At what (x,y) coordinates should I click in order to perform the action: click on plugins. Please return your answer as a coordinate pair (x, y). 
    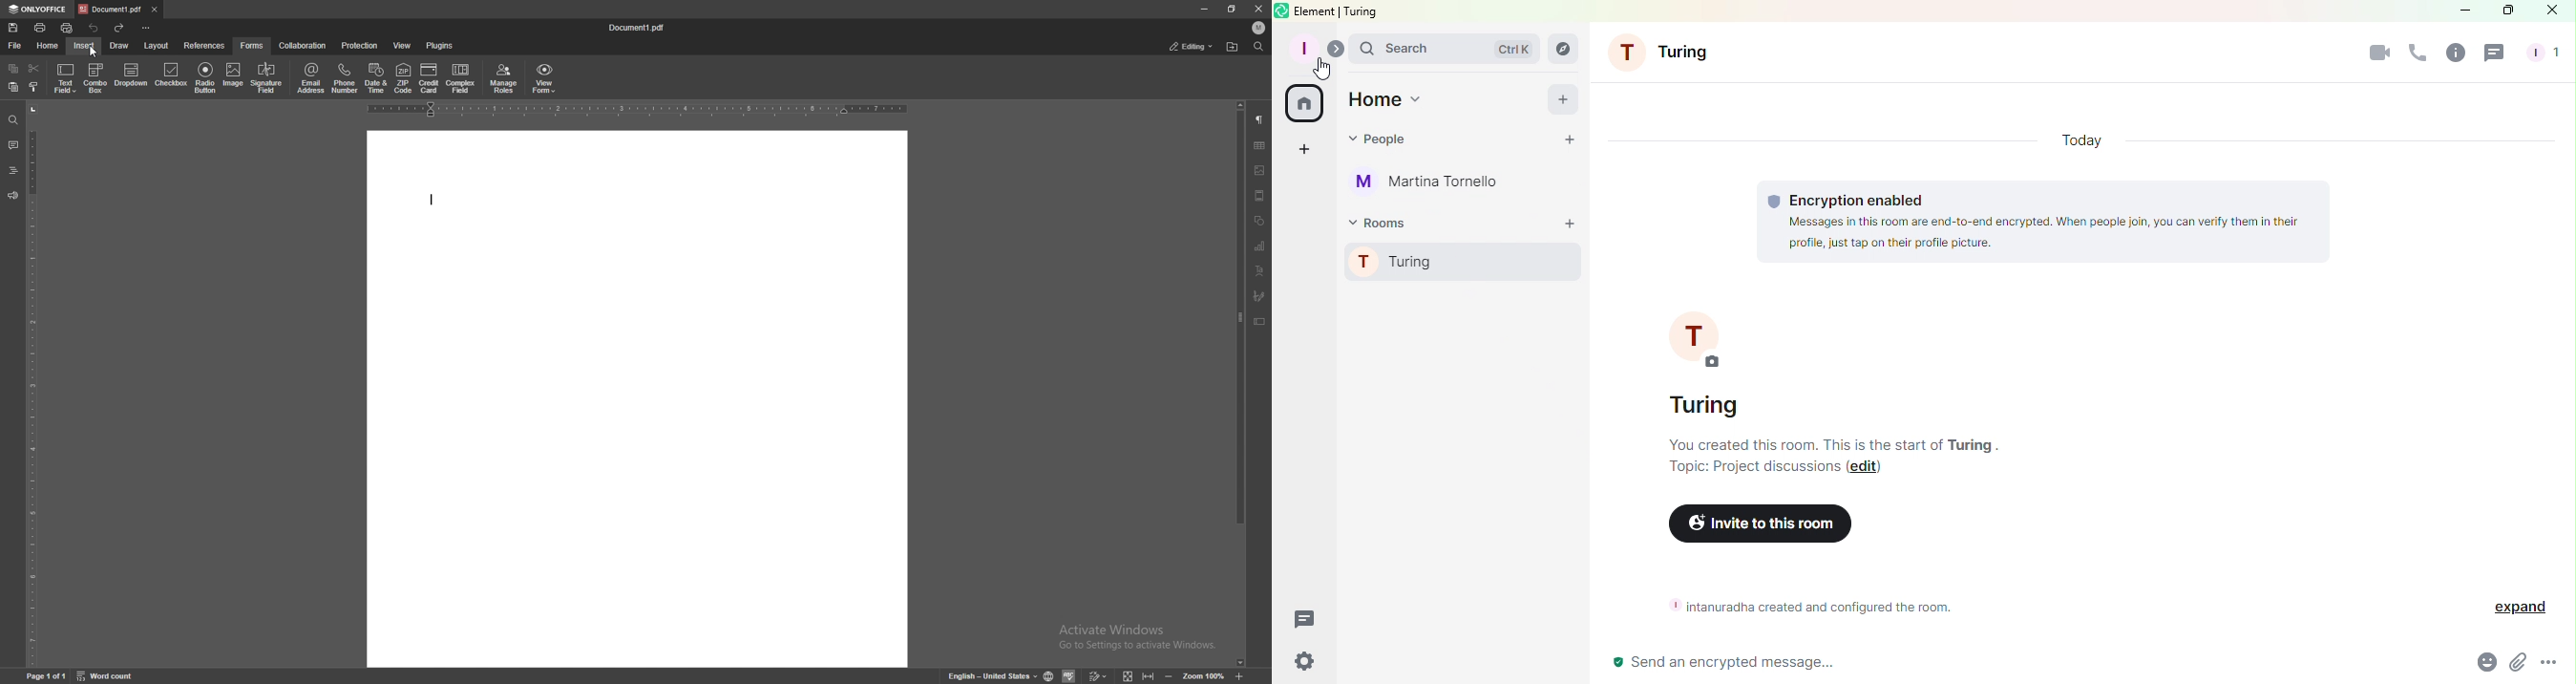
    Looking at the image, I should click on (441, 46).